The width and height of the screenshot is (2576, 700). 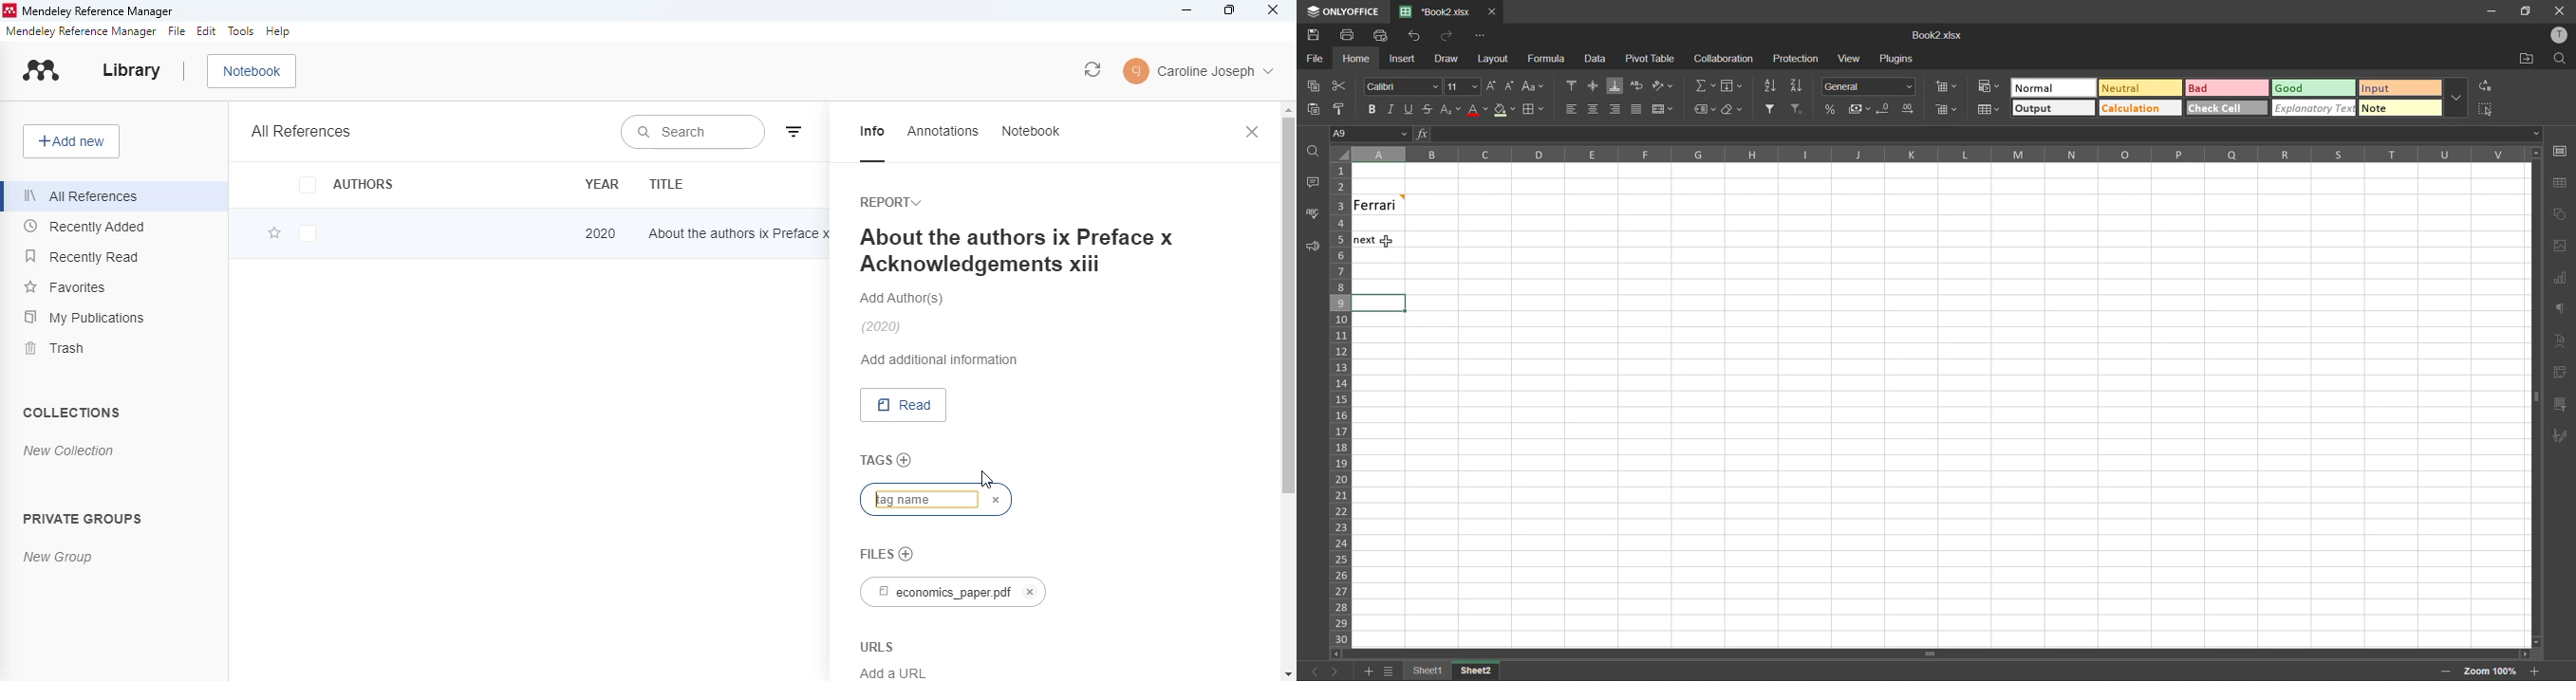 I want to click on font style, so click(x=1404, y=87).